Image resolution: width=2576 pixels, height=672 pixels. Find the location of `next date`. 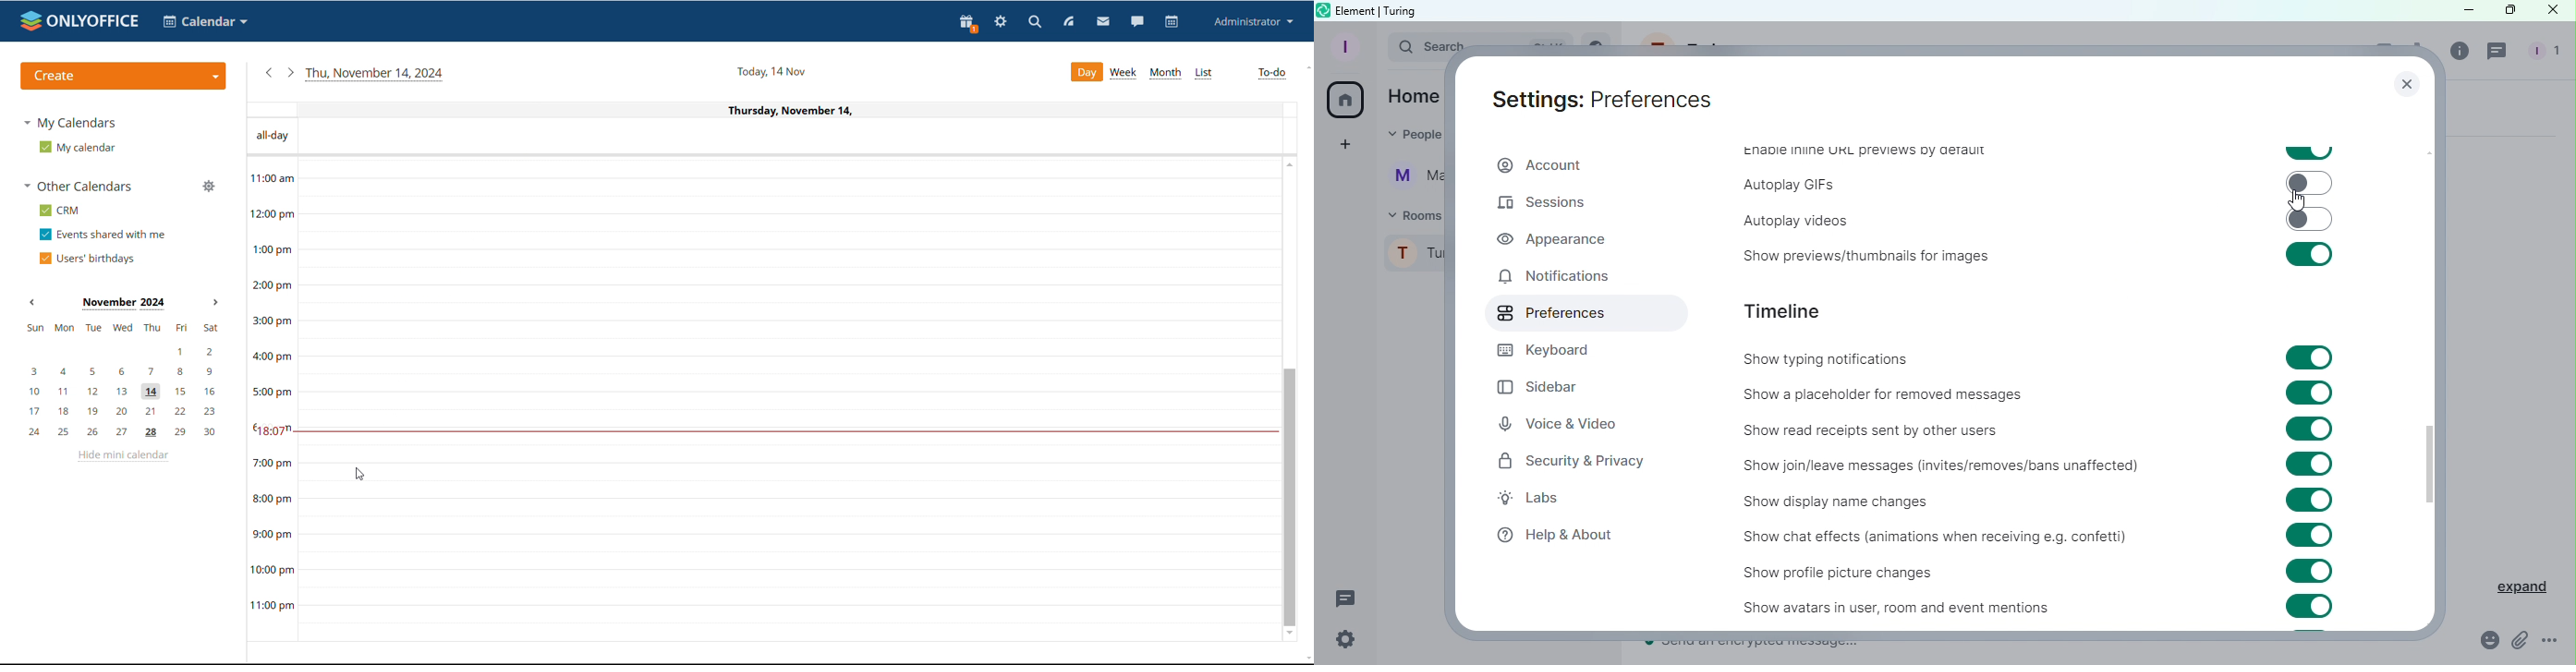

next date is located at coordinates (290, 73).